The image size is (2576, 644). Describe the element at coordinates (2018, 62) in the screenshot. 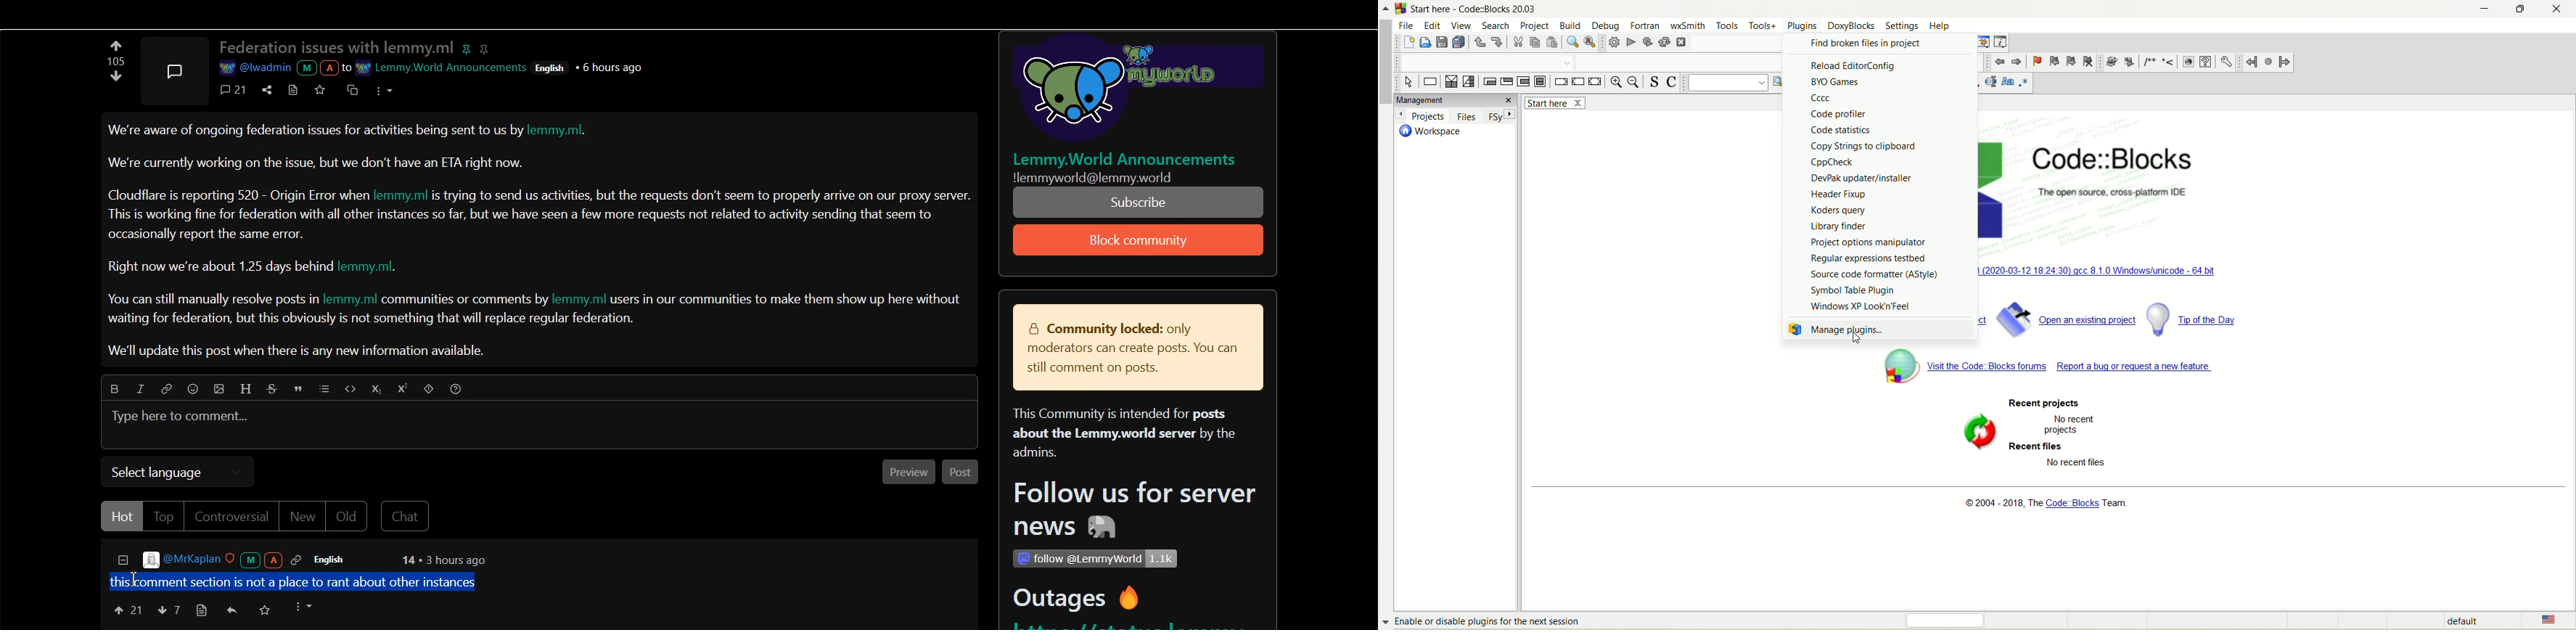

I see `next` at that location.